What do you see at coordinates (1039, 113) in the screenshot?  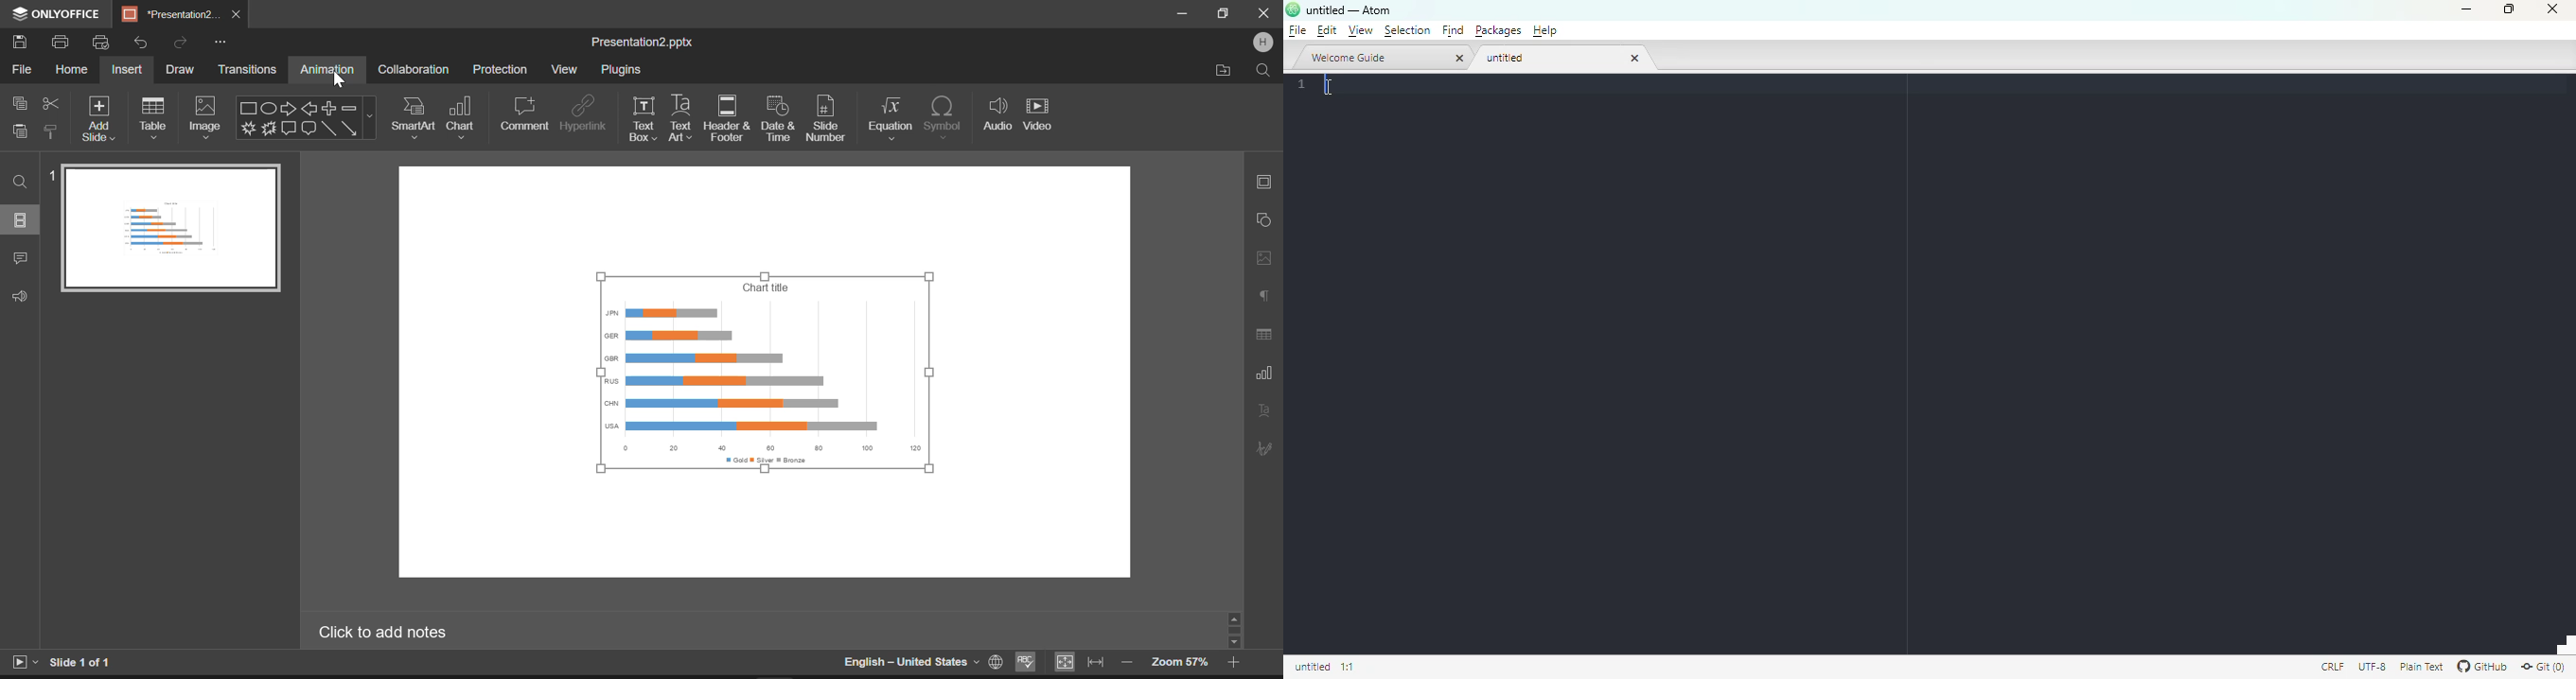 I see `Video` at bounding box center [1039, 113].